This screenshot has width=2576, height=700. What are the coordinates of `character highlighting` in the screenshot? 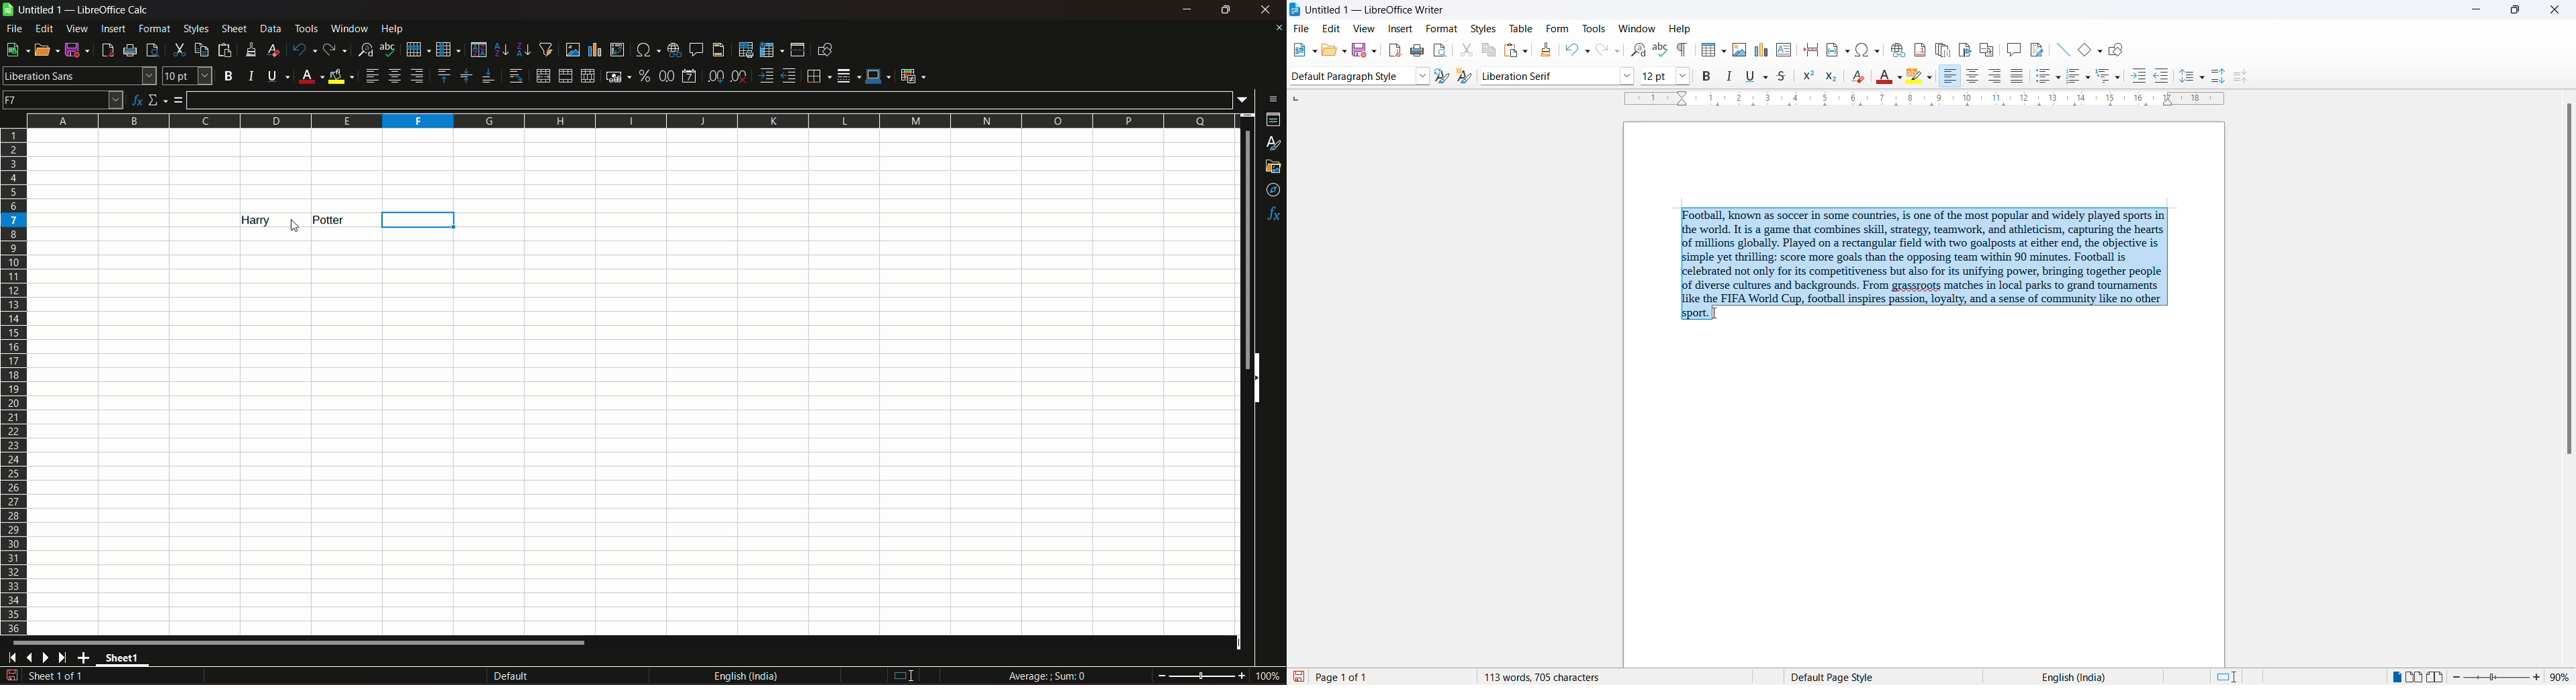 It's located at (1916, 77).